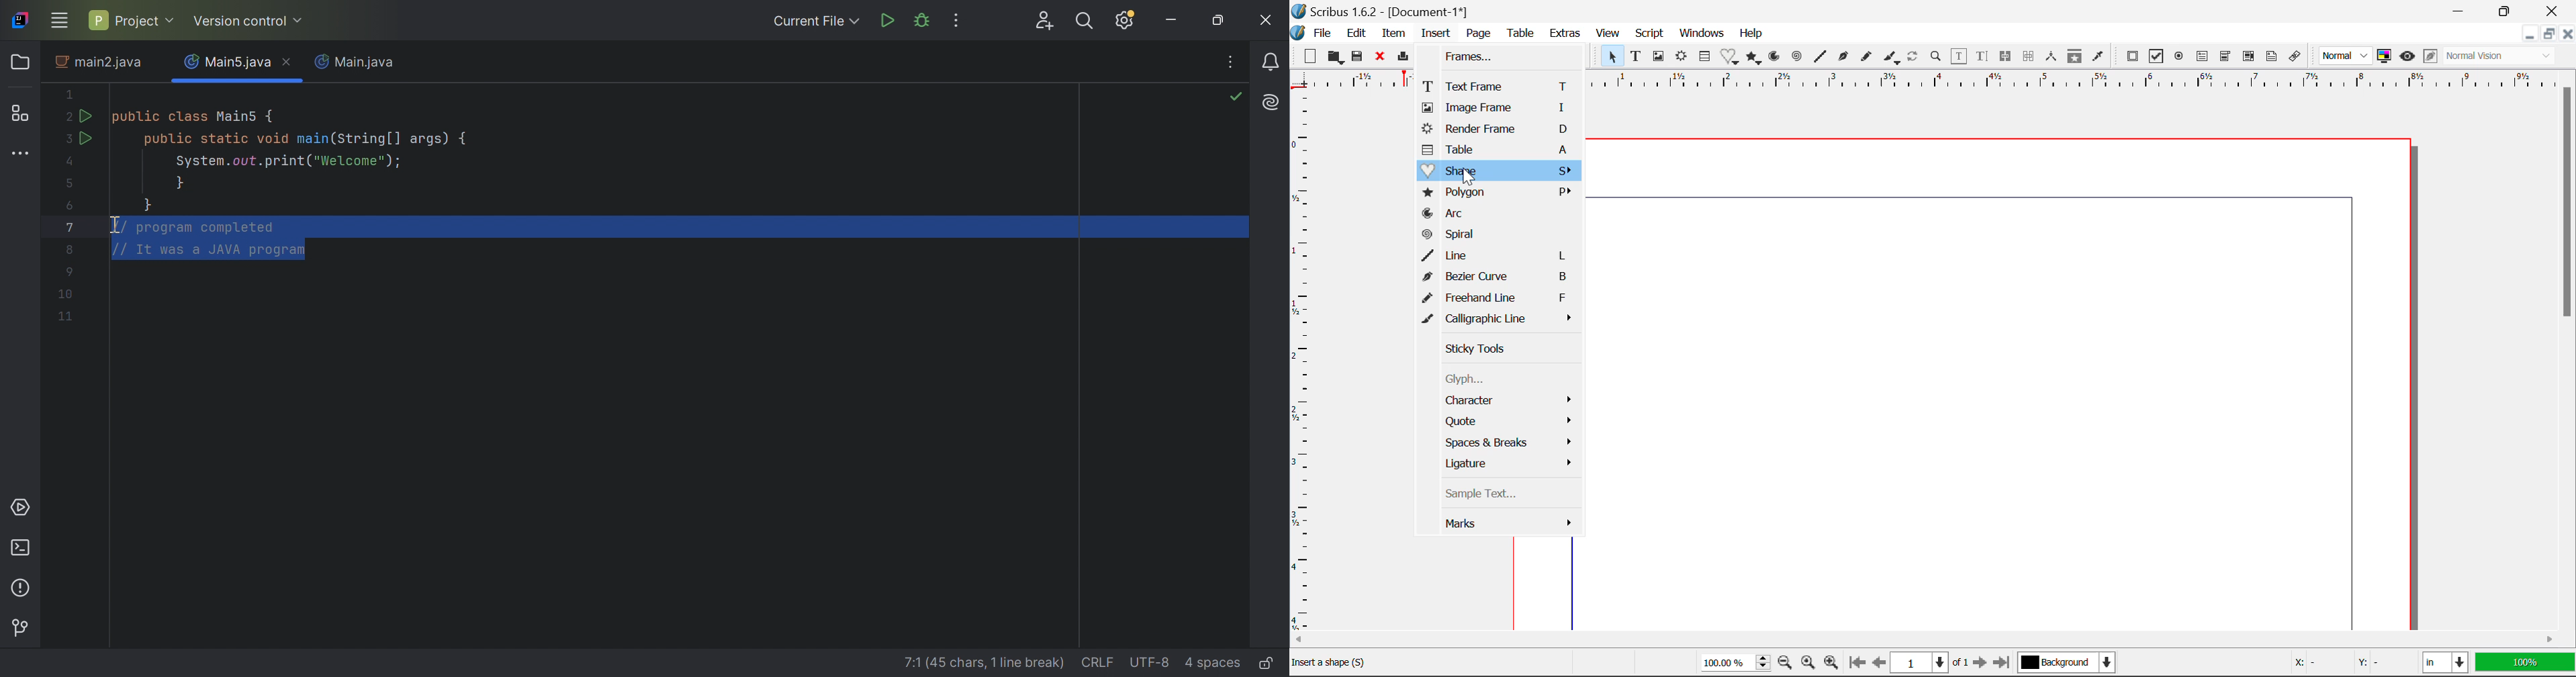 This screenshot has width=2576, height=700. Describe the element at coordinates (133, 18) in the screenshot. I see `Project` at that location.